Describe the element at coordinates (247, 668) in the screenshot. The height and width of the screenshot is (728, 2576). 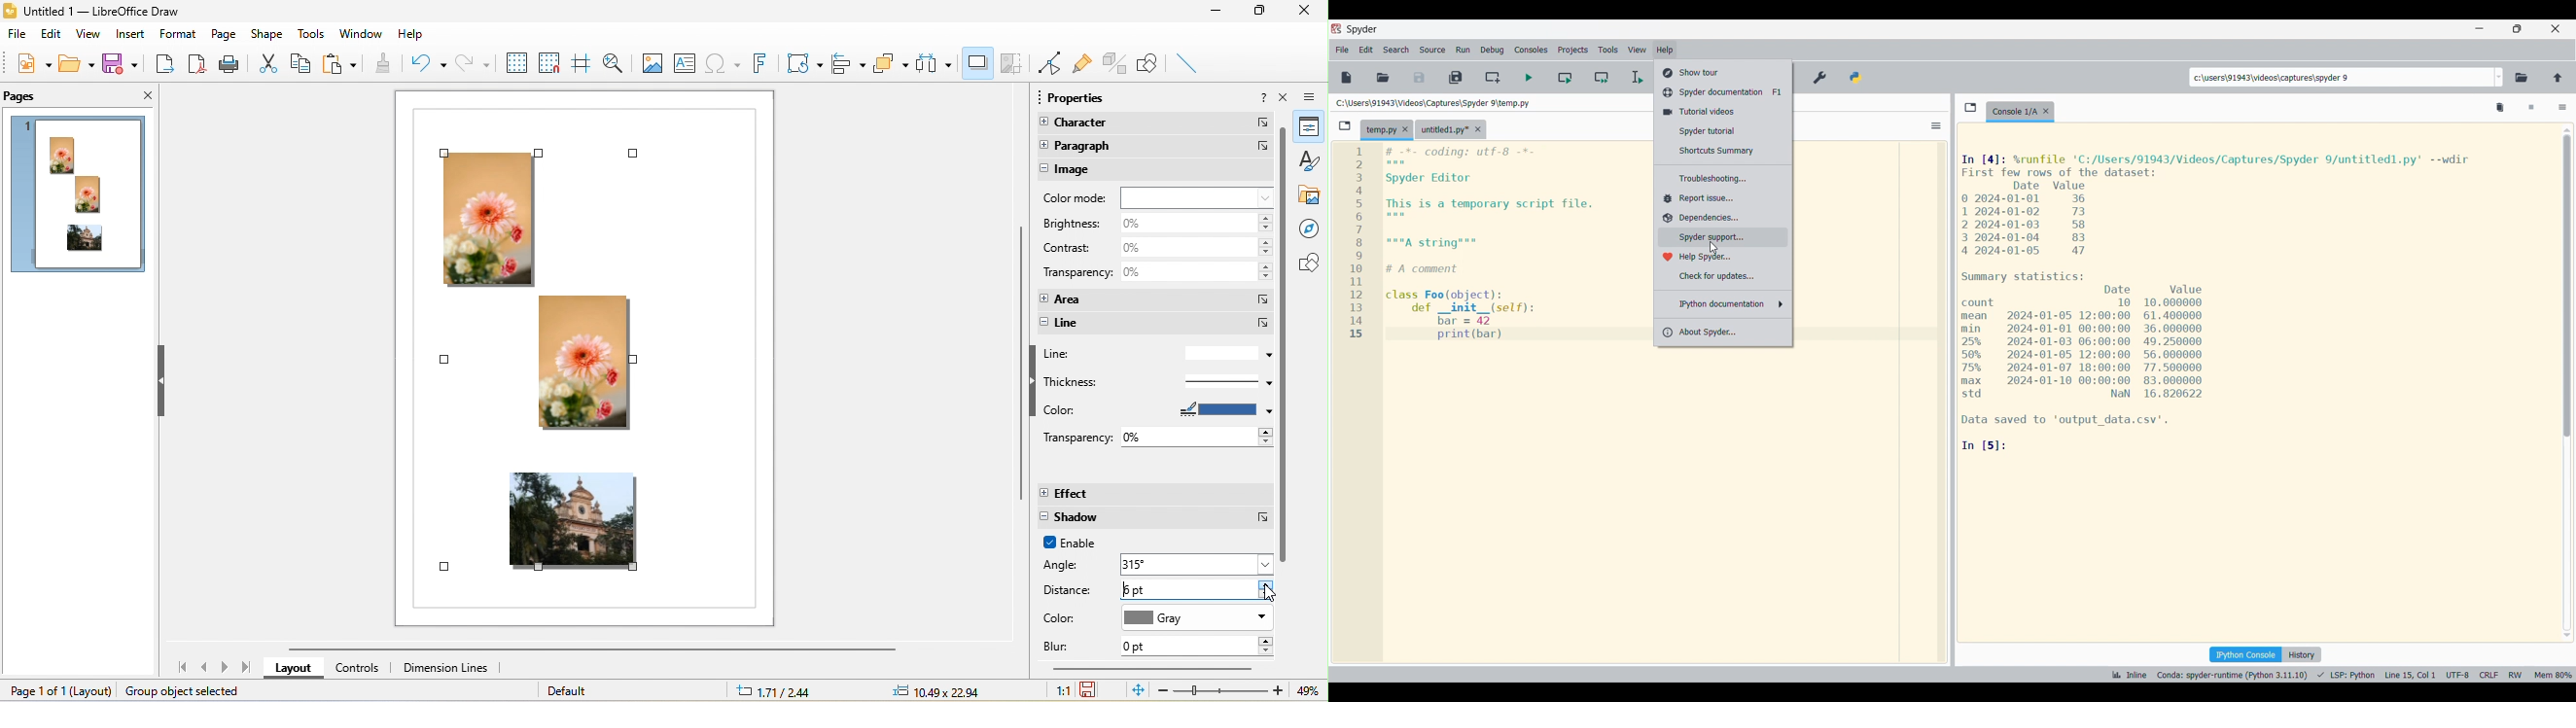
I see `last page` at that location.